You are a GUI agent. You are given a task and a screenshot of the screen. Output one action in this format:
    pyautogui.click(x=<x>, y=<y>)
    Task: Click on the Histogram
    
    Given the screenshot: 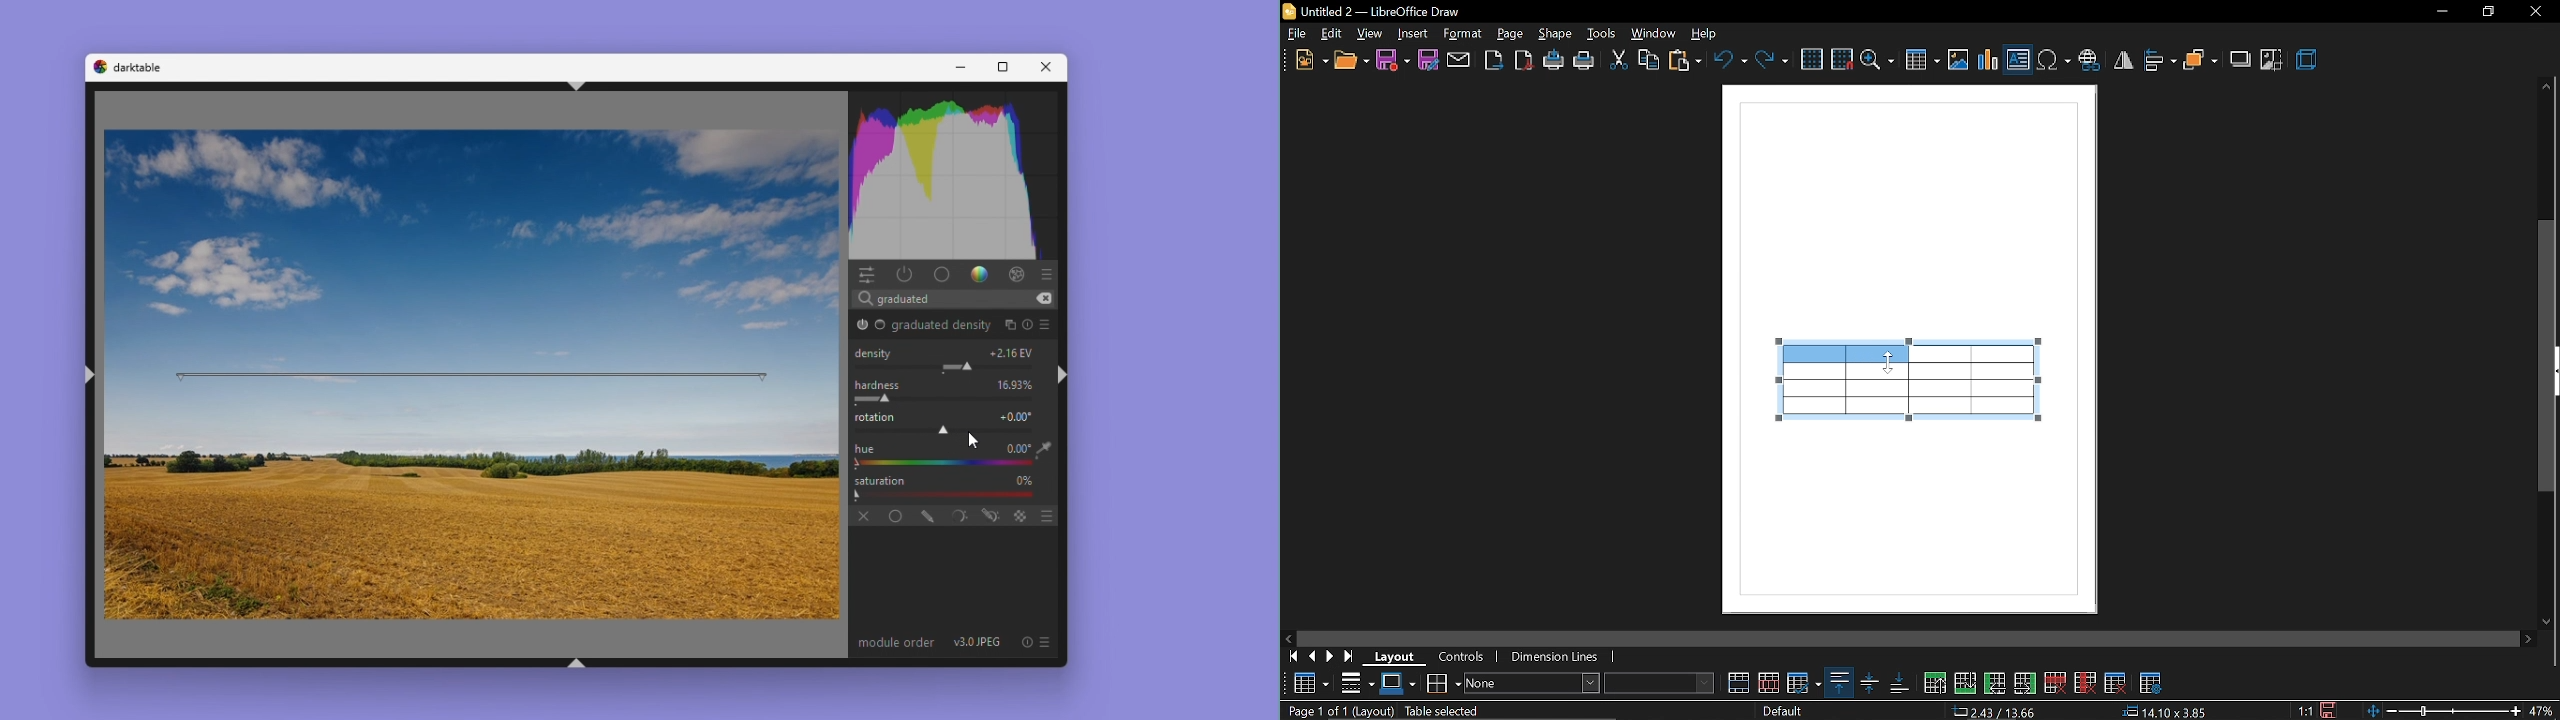 What is the action you would take?
    pyautogui.click(x=956, y=172)
    